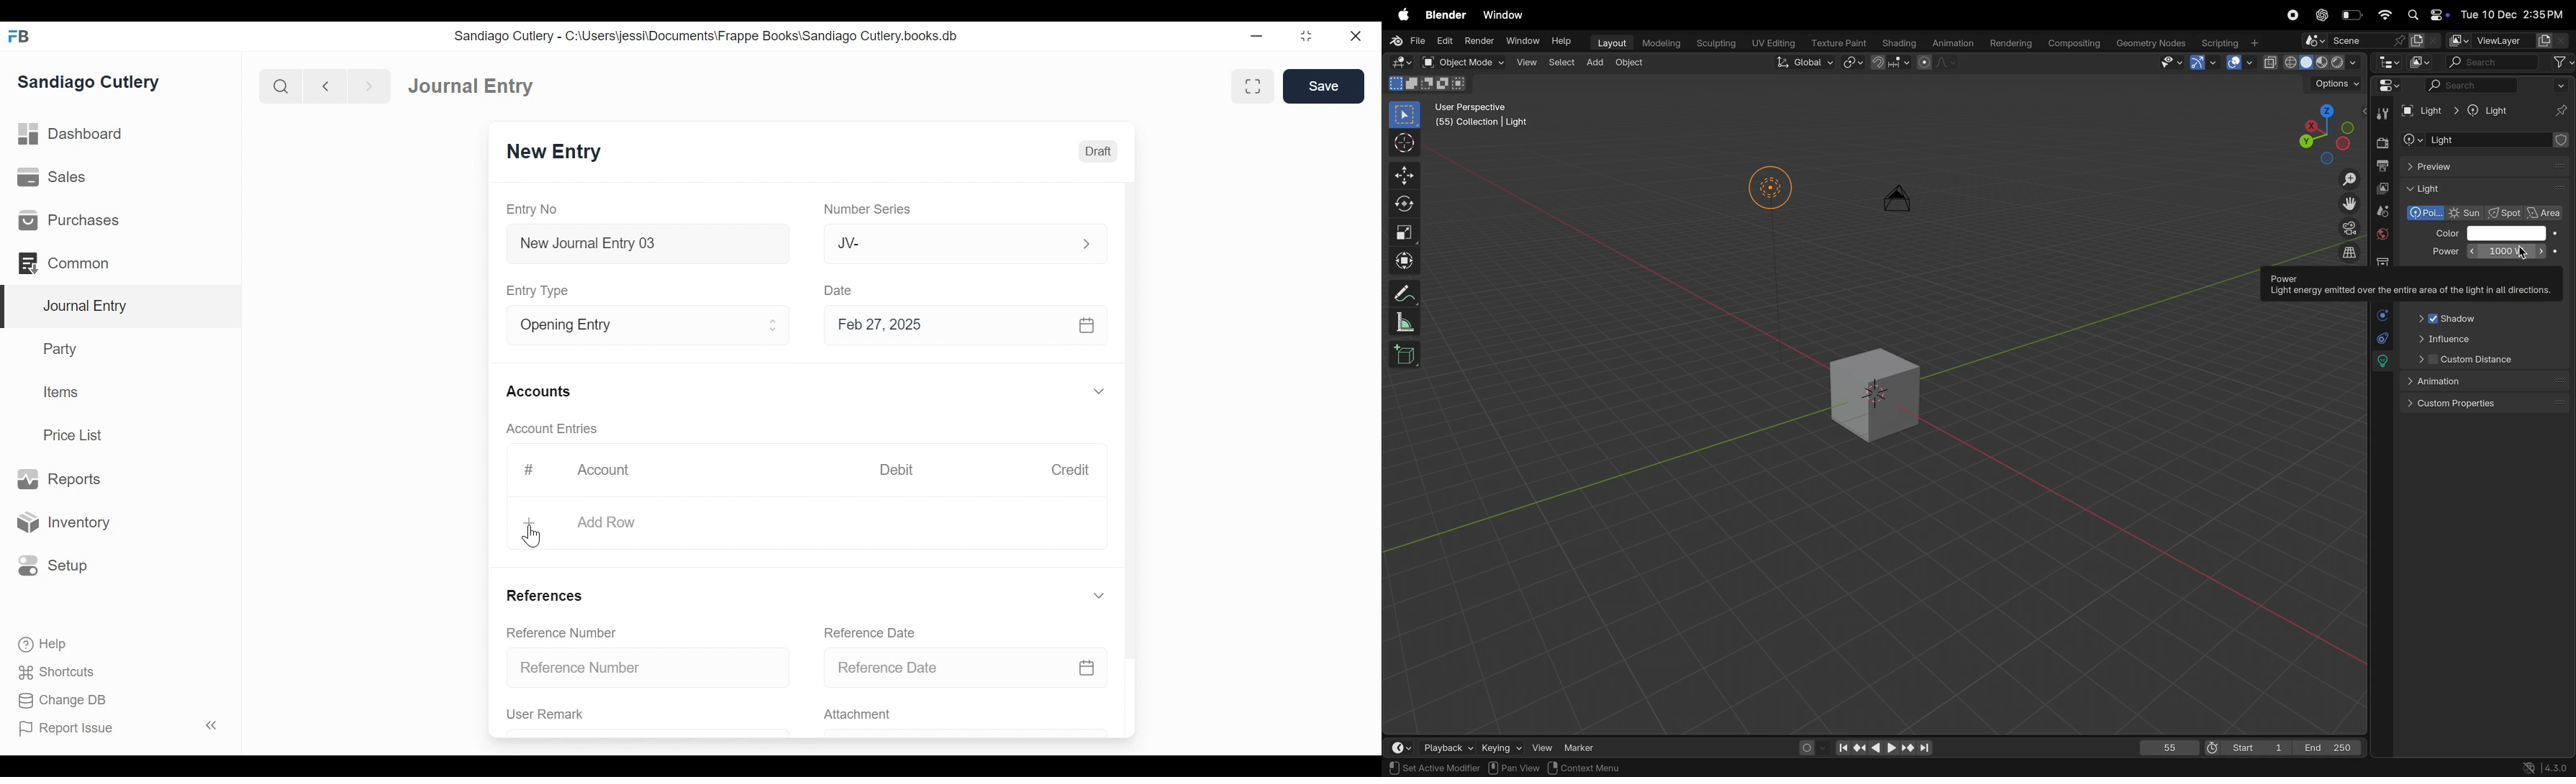 This screenshot has width=2576, height=784. Describe the element at coordinates (1804, 65) in the screenshot. I see `Global` at that location.